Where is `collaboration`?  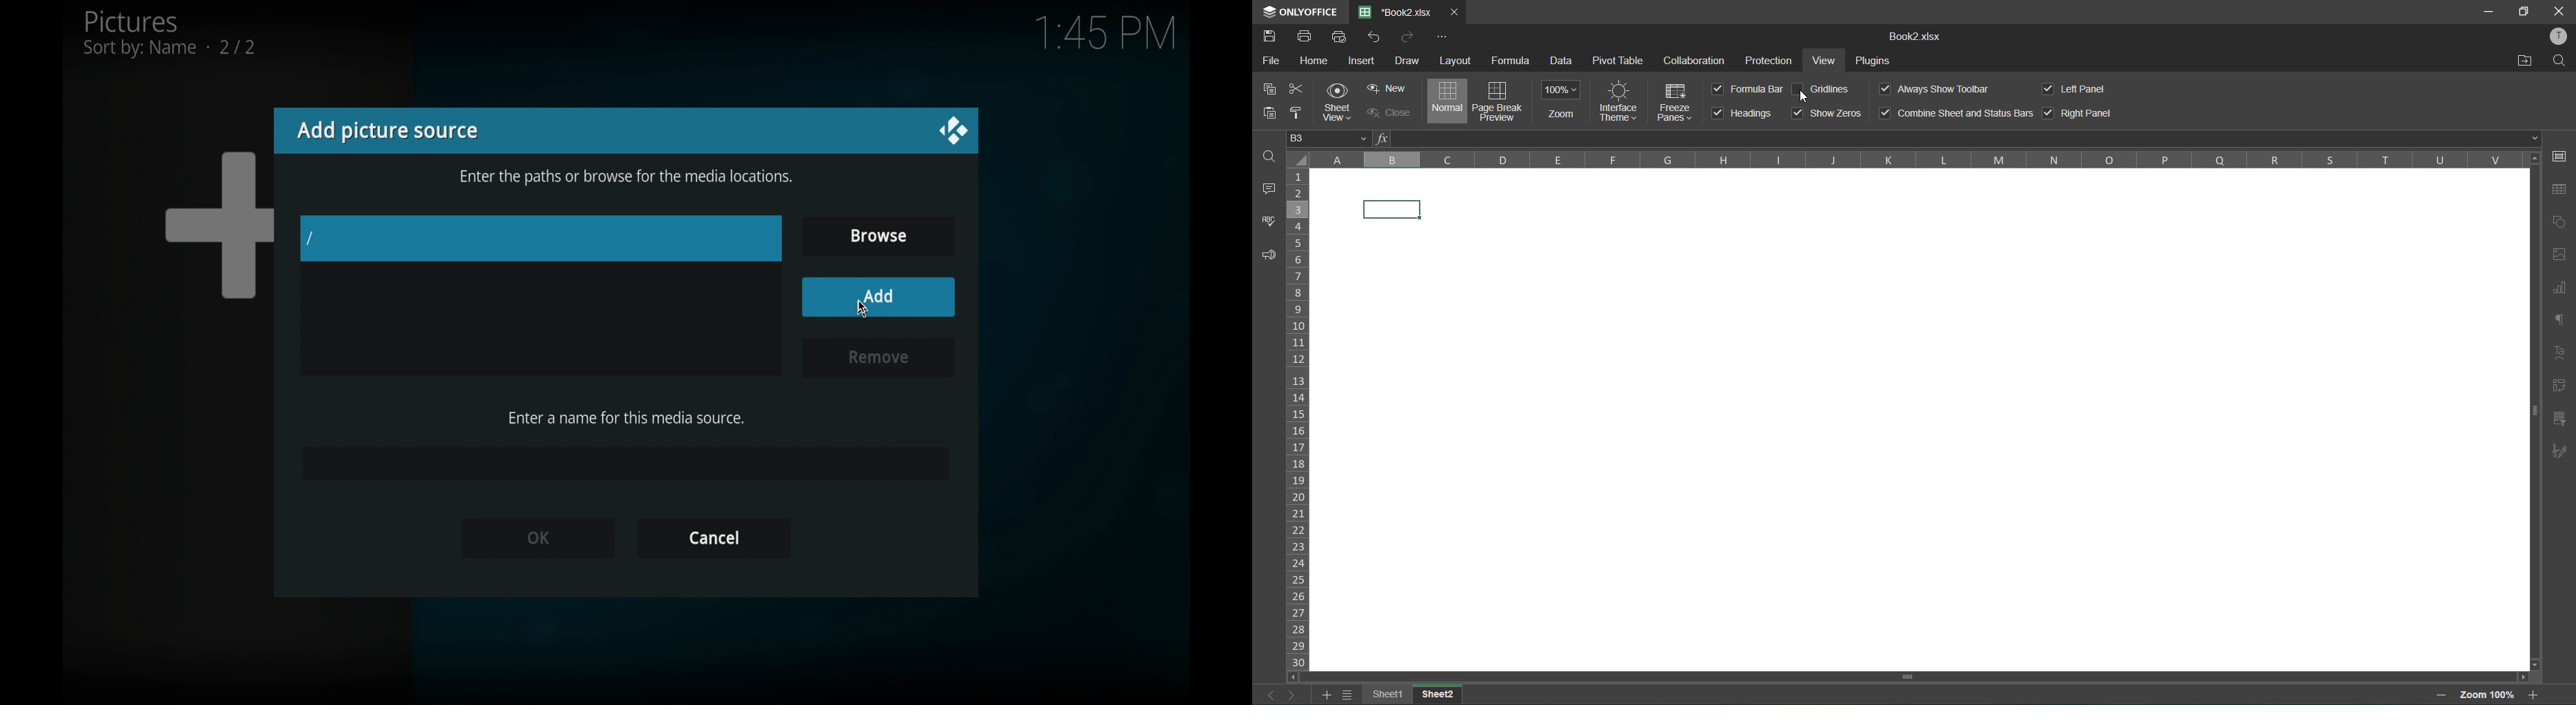 collaboration is located at coordinates (1695, 60).